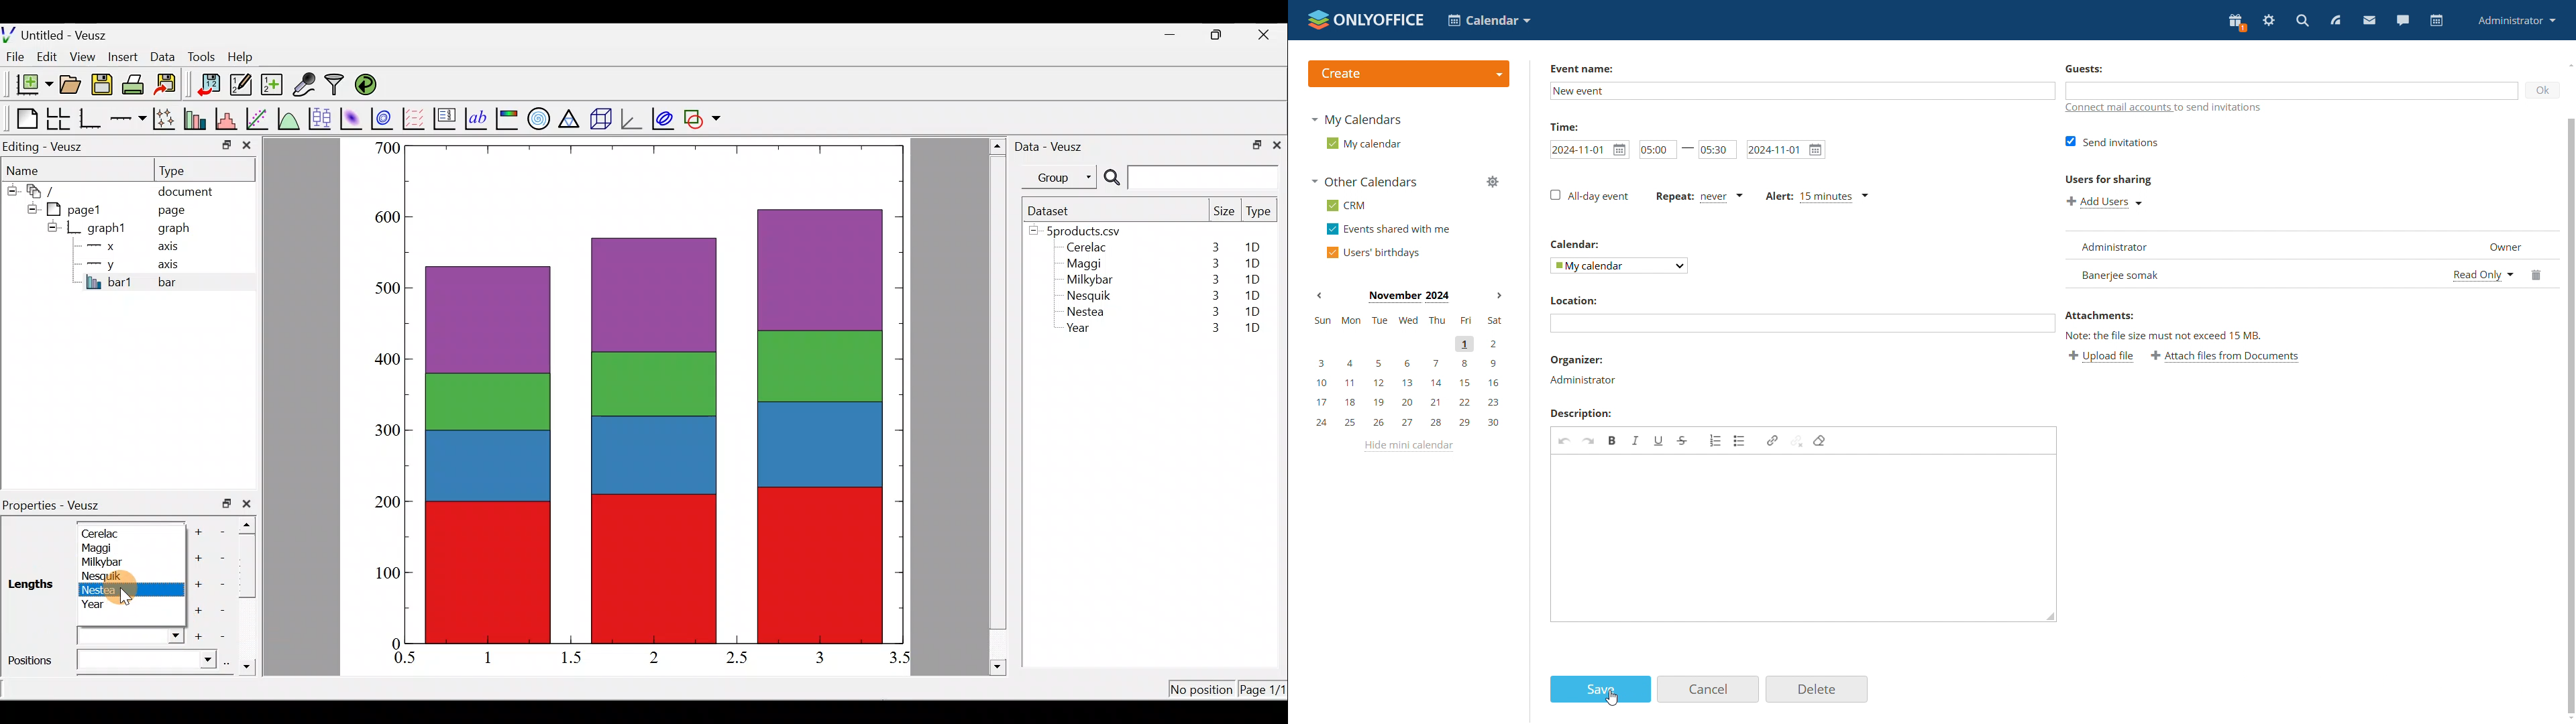 This screenshot has width=2576, height=728. What do you see at coordinates (1589, 149) in the screenshot?
I see `Select start date` at bounding box center [1589, 149].